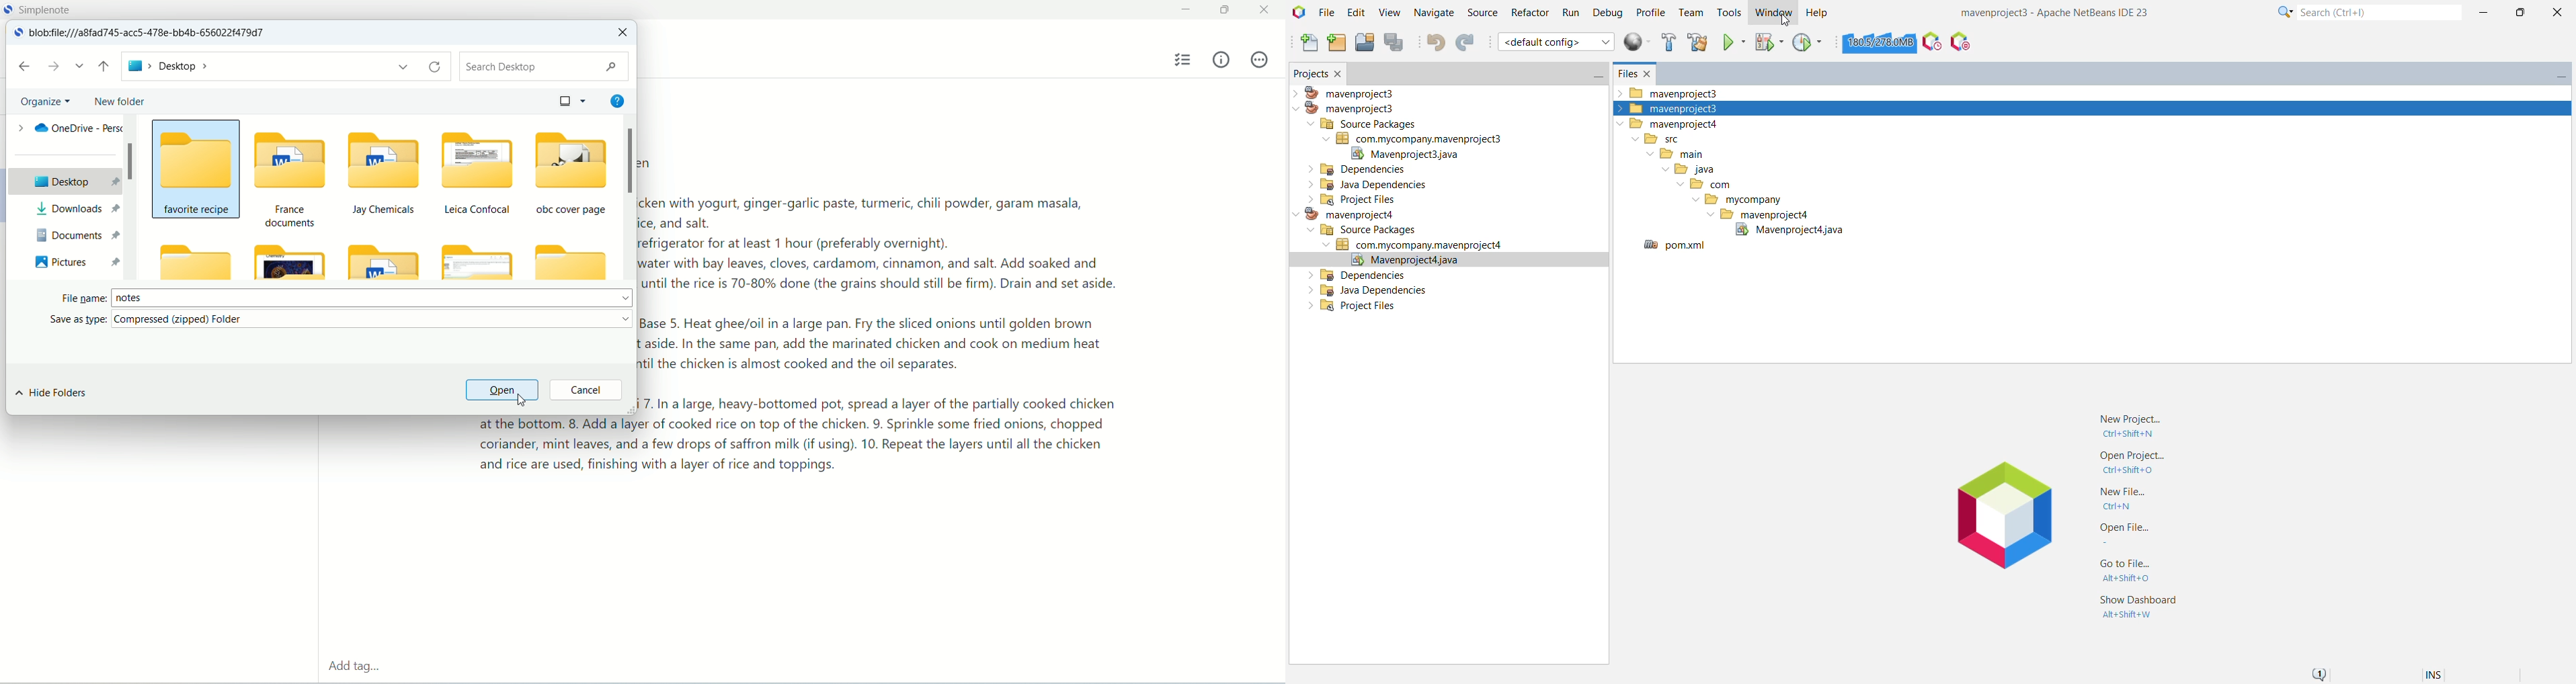 The width and height of the screenshot is (2576, 700). What do you see at coordinates (1184, 10) in the screenshot?
I see `minimize` at bounding box center [1184, 10].